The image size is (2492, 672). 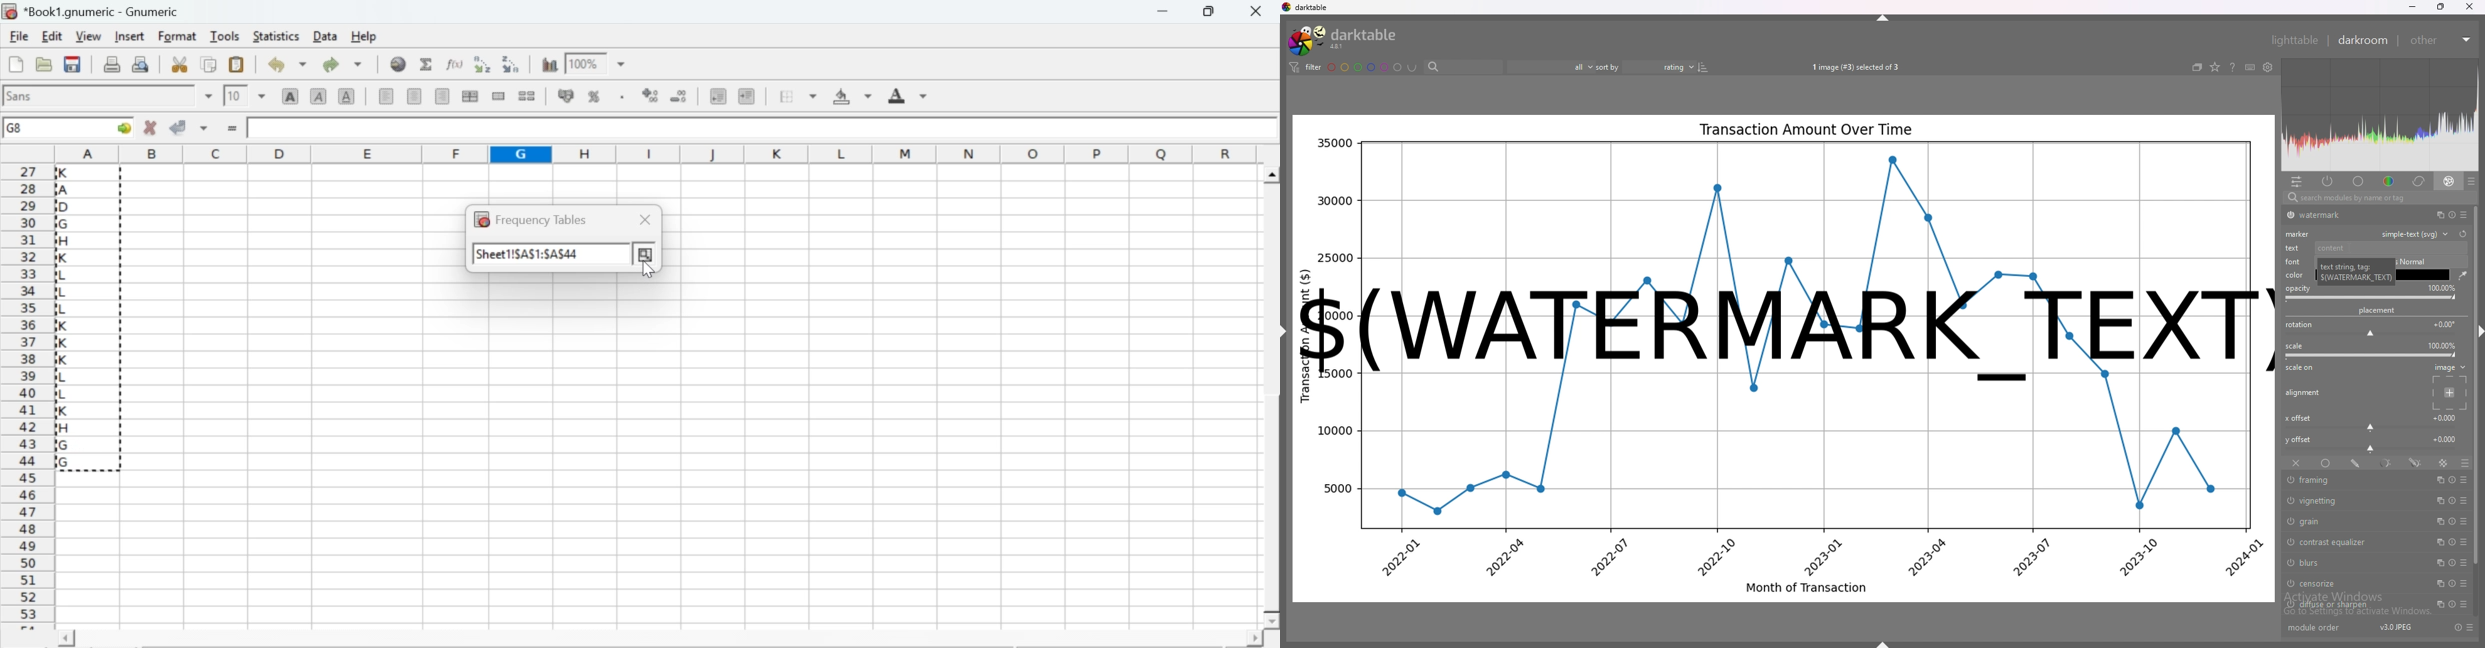 What do you see at coordinates (179, 64) in the screenshot?
I see `cut` at bounding box center [179, 64].